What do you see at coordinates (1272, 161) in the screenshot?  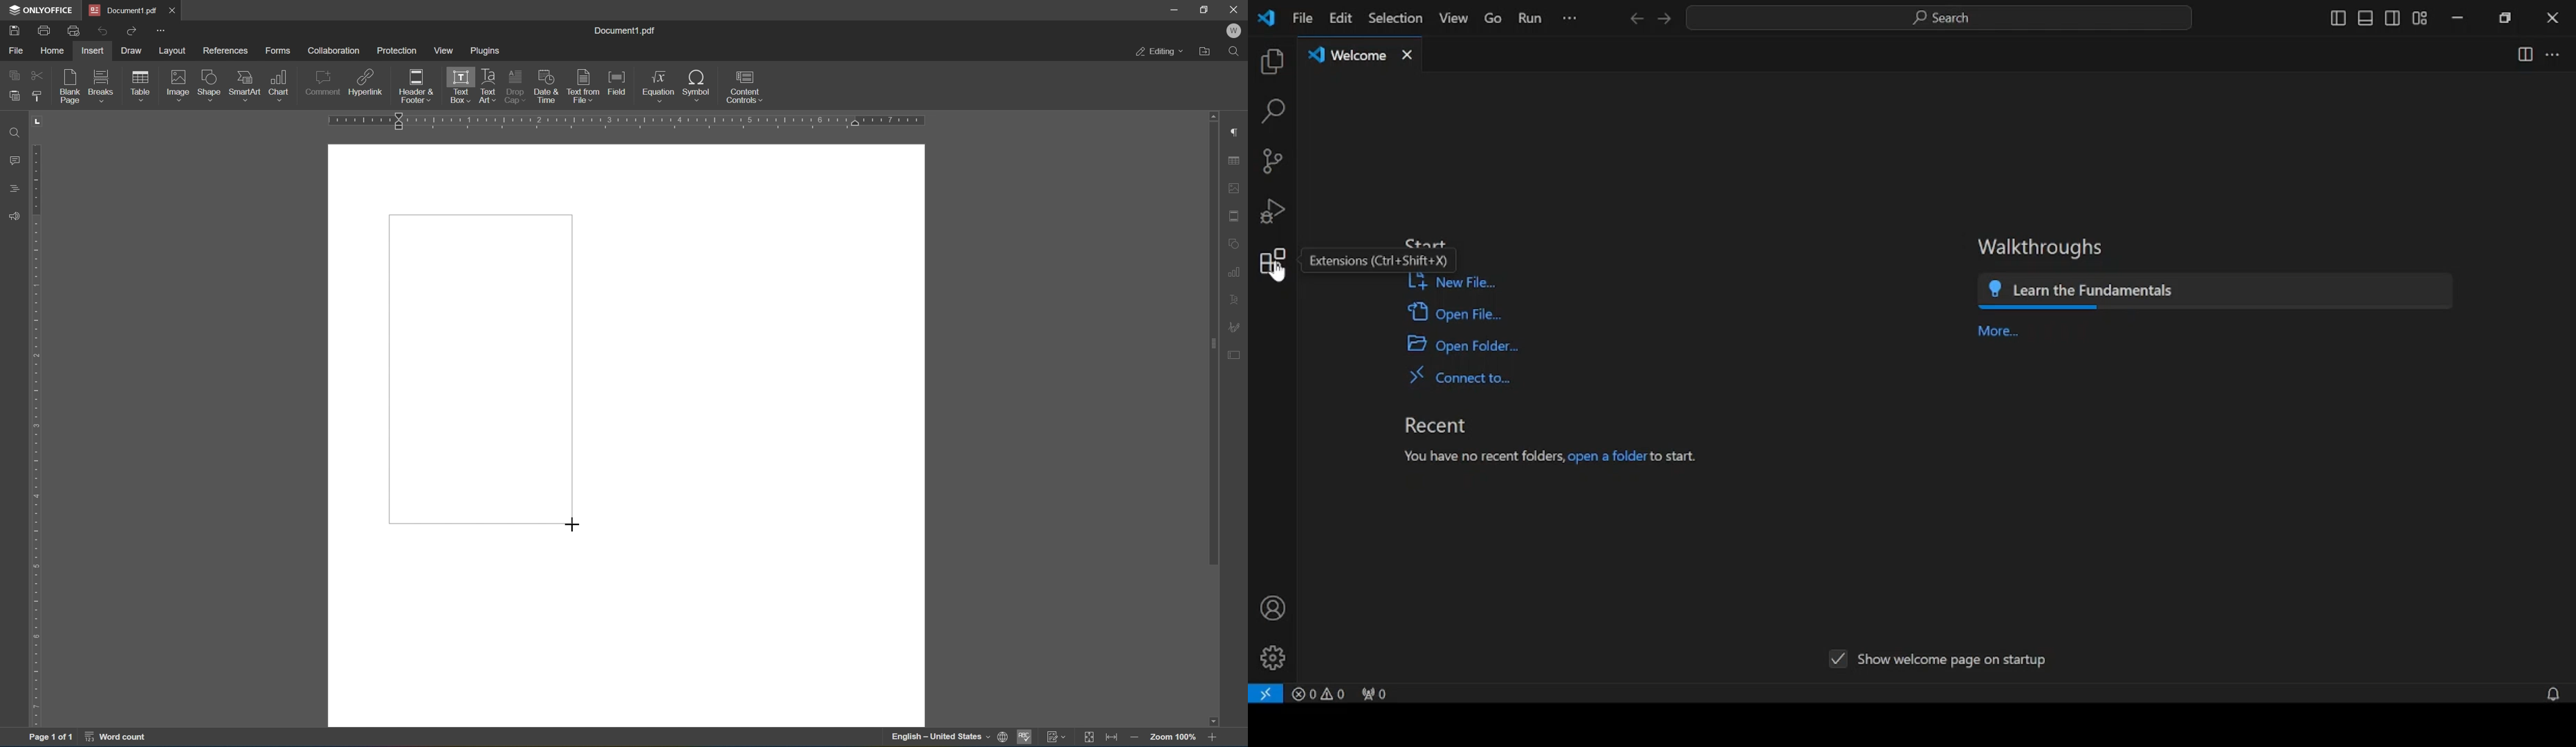 I see `source control` at bounding box center [1272, 161].